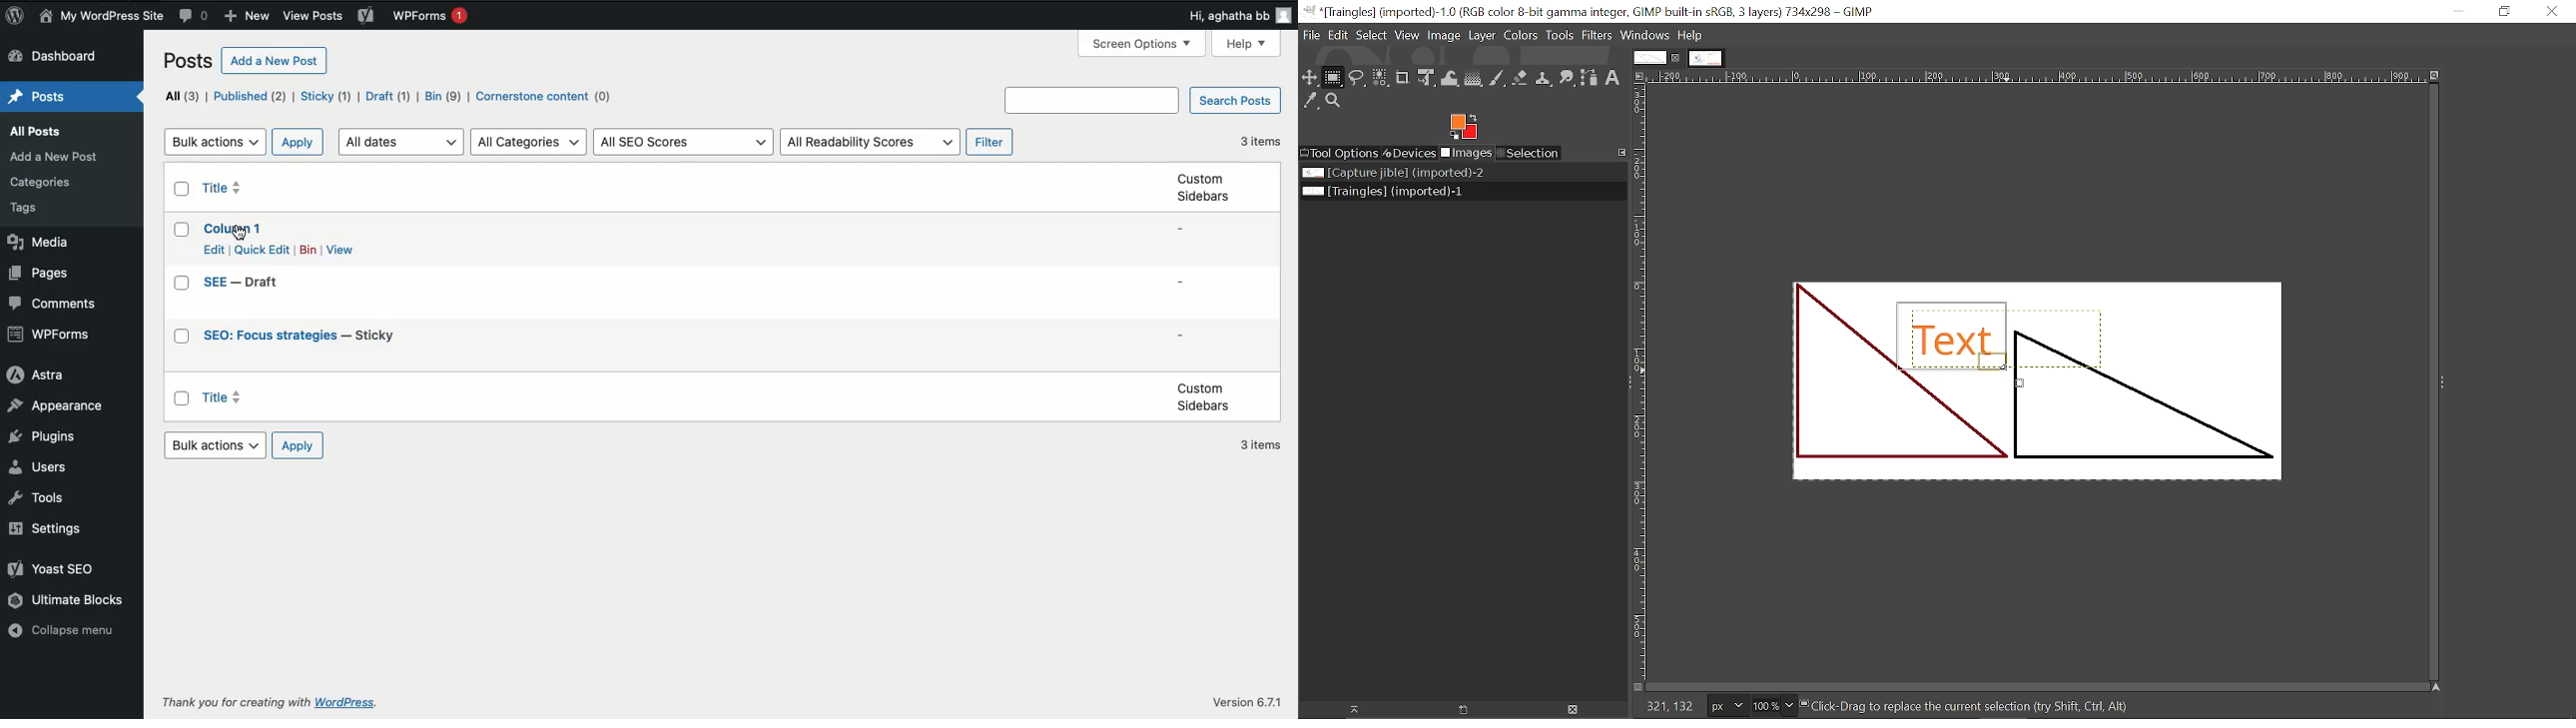  What do you see at coordinates (1090, 99) in the screenshot?
I see `Search` at bounding box center [1090, 99].